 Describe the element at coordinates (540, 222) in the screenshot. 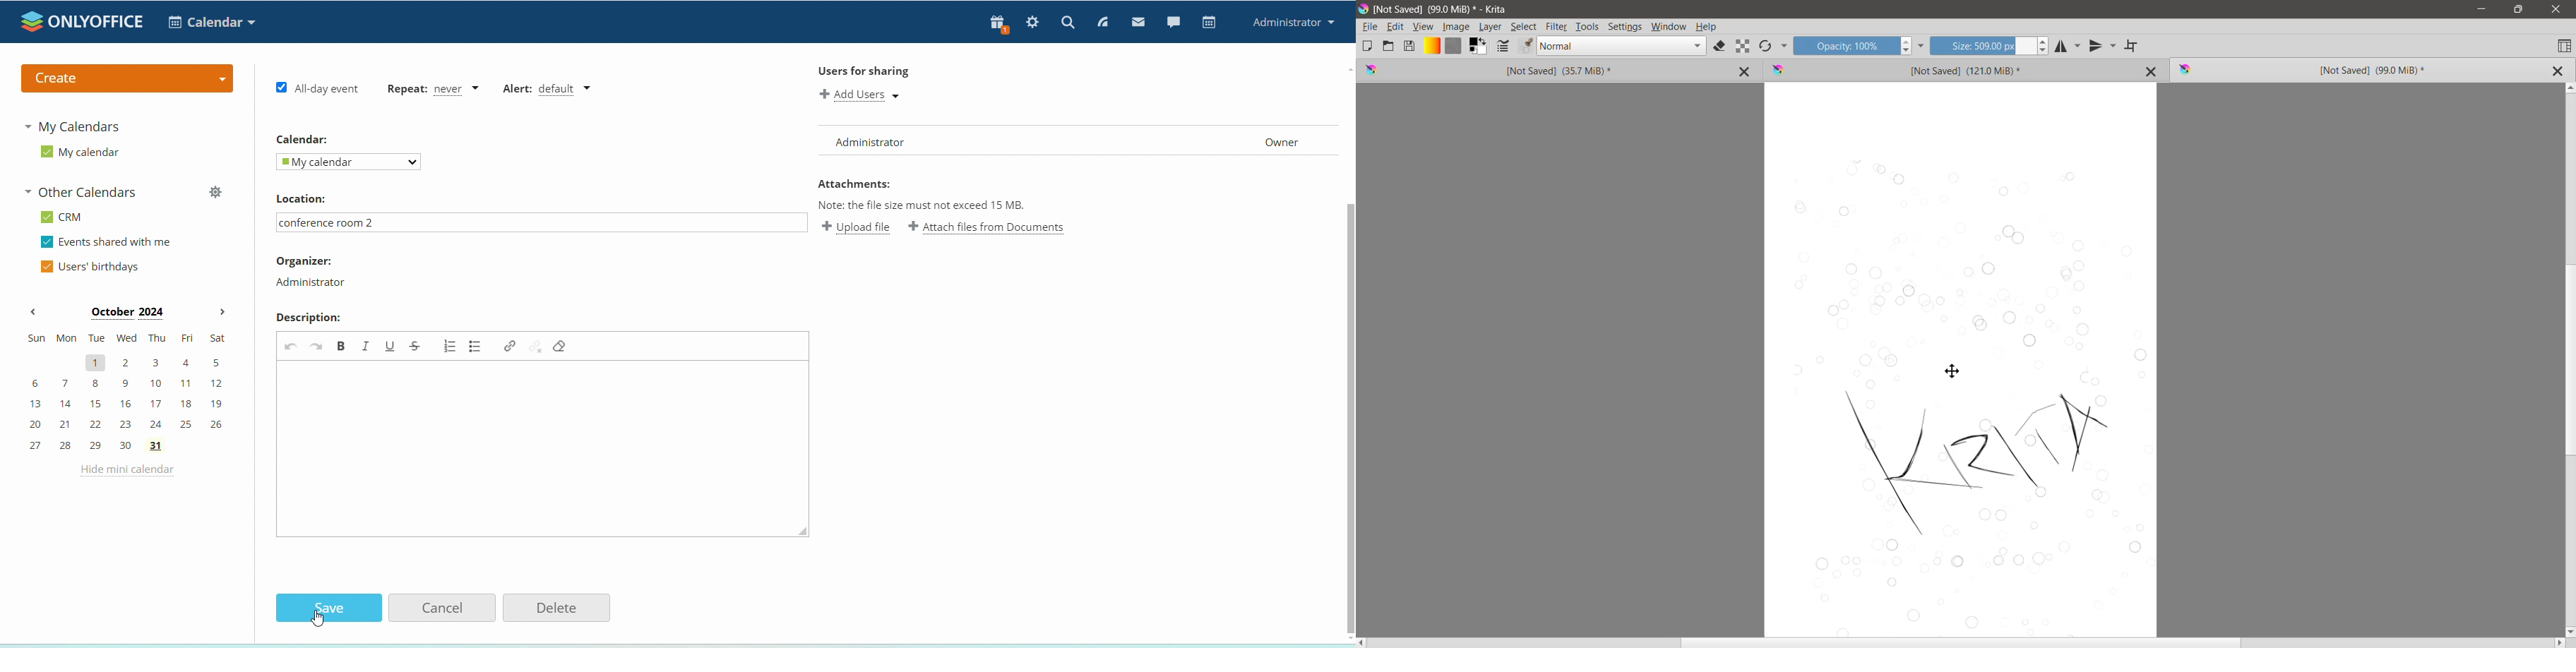

I see `conference room 2` at that location.